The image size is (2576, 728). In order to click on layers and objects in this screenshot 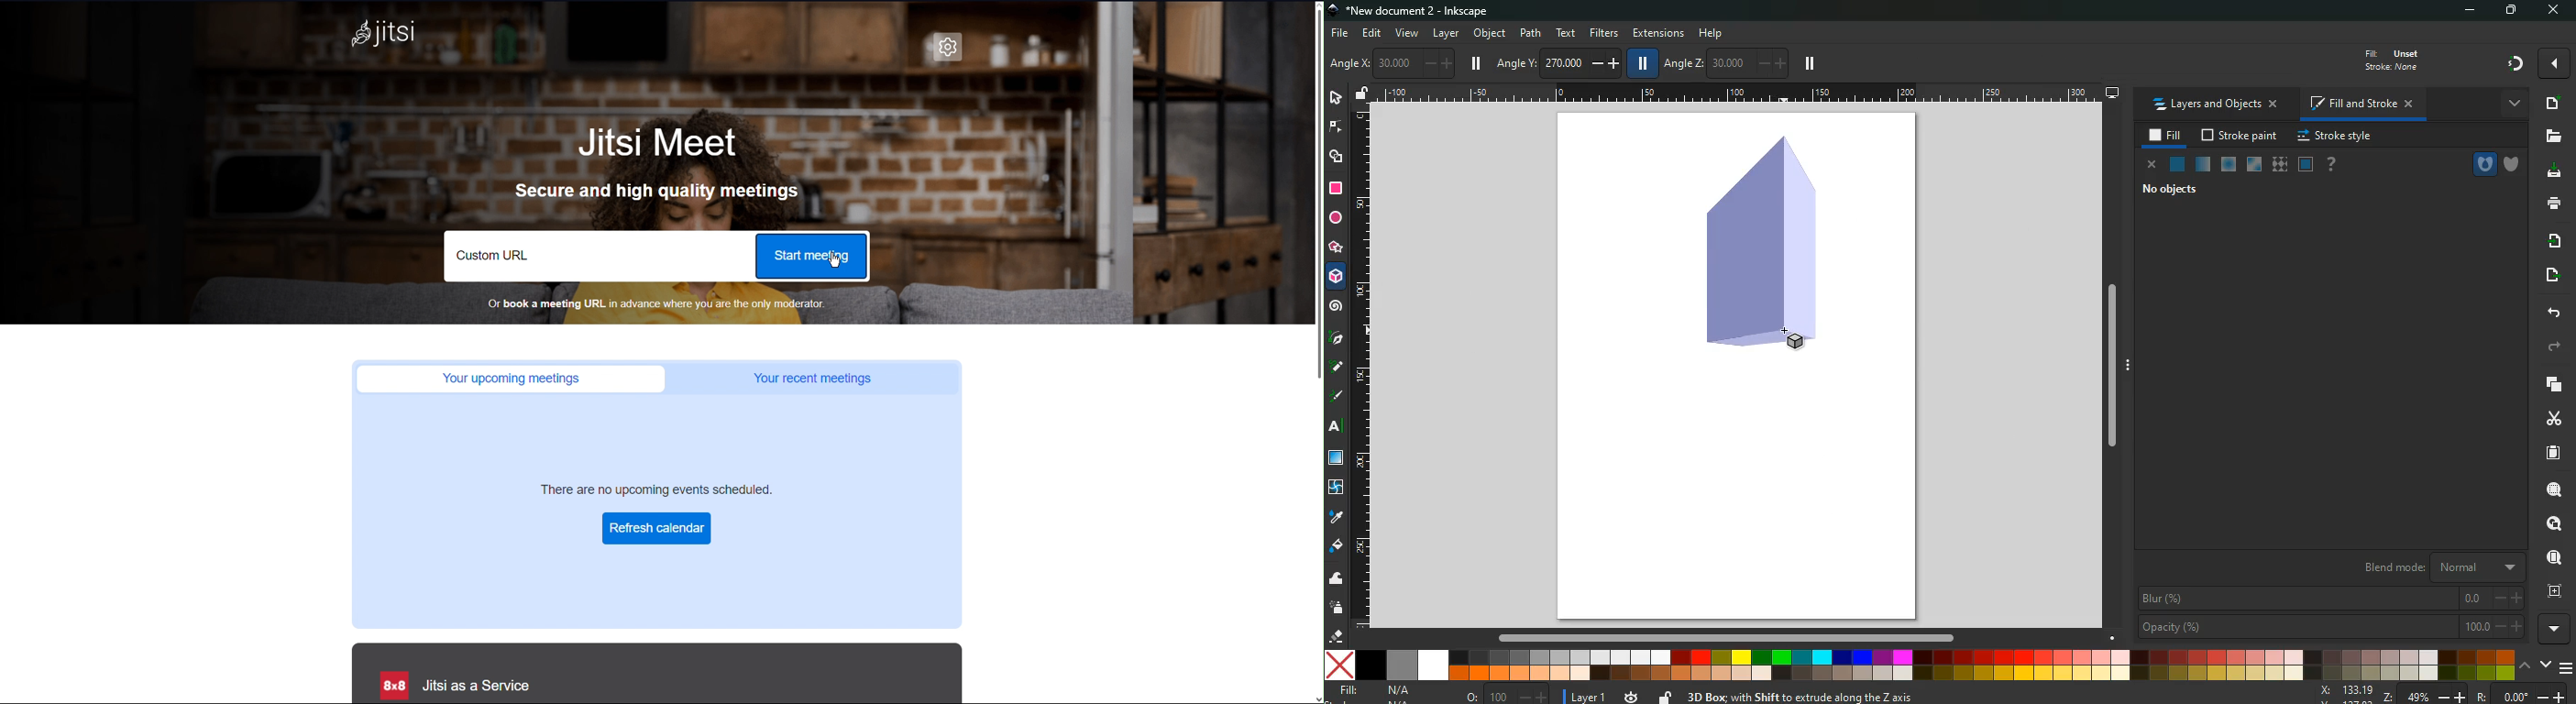, I will do `click(2215, 105)`.